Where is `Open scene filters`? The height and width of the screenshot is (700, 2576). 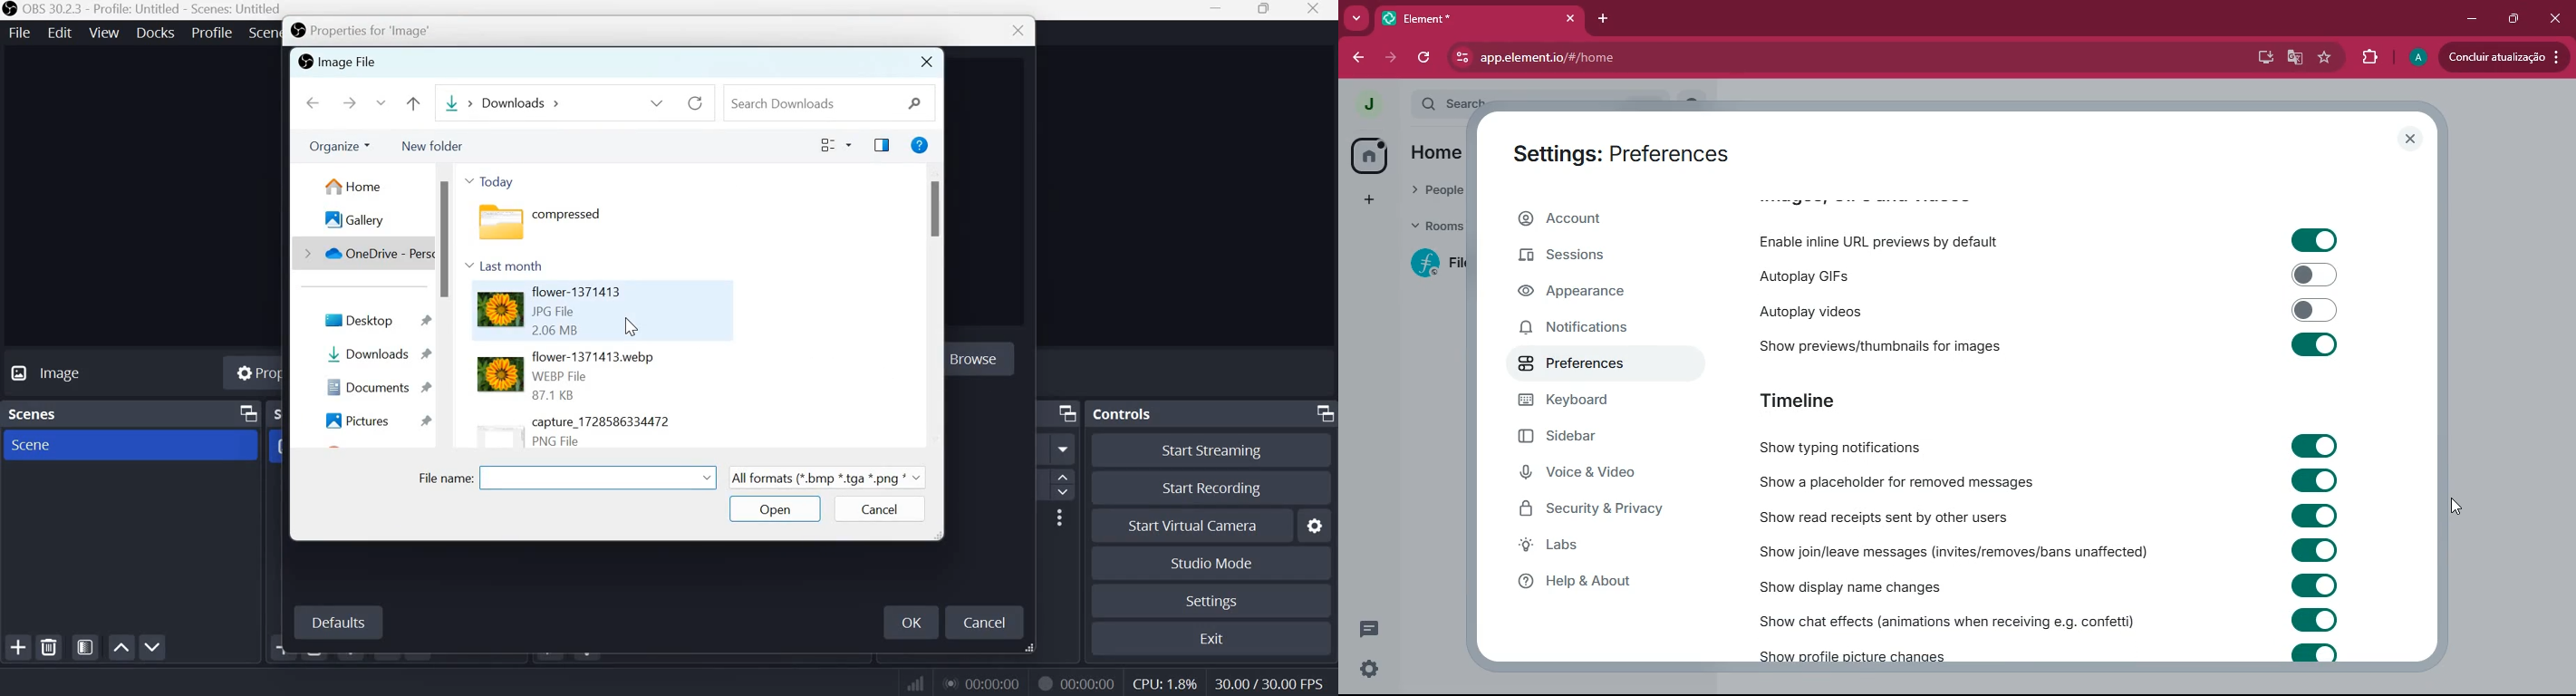 Open scene filters is located at coordinates (85, 647).